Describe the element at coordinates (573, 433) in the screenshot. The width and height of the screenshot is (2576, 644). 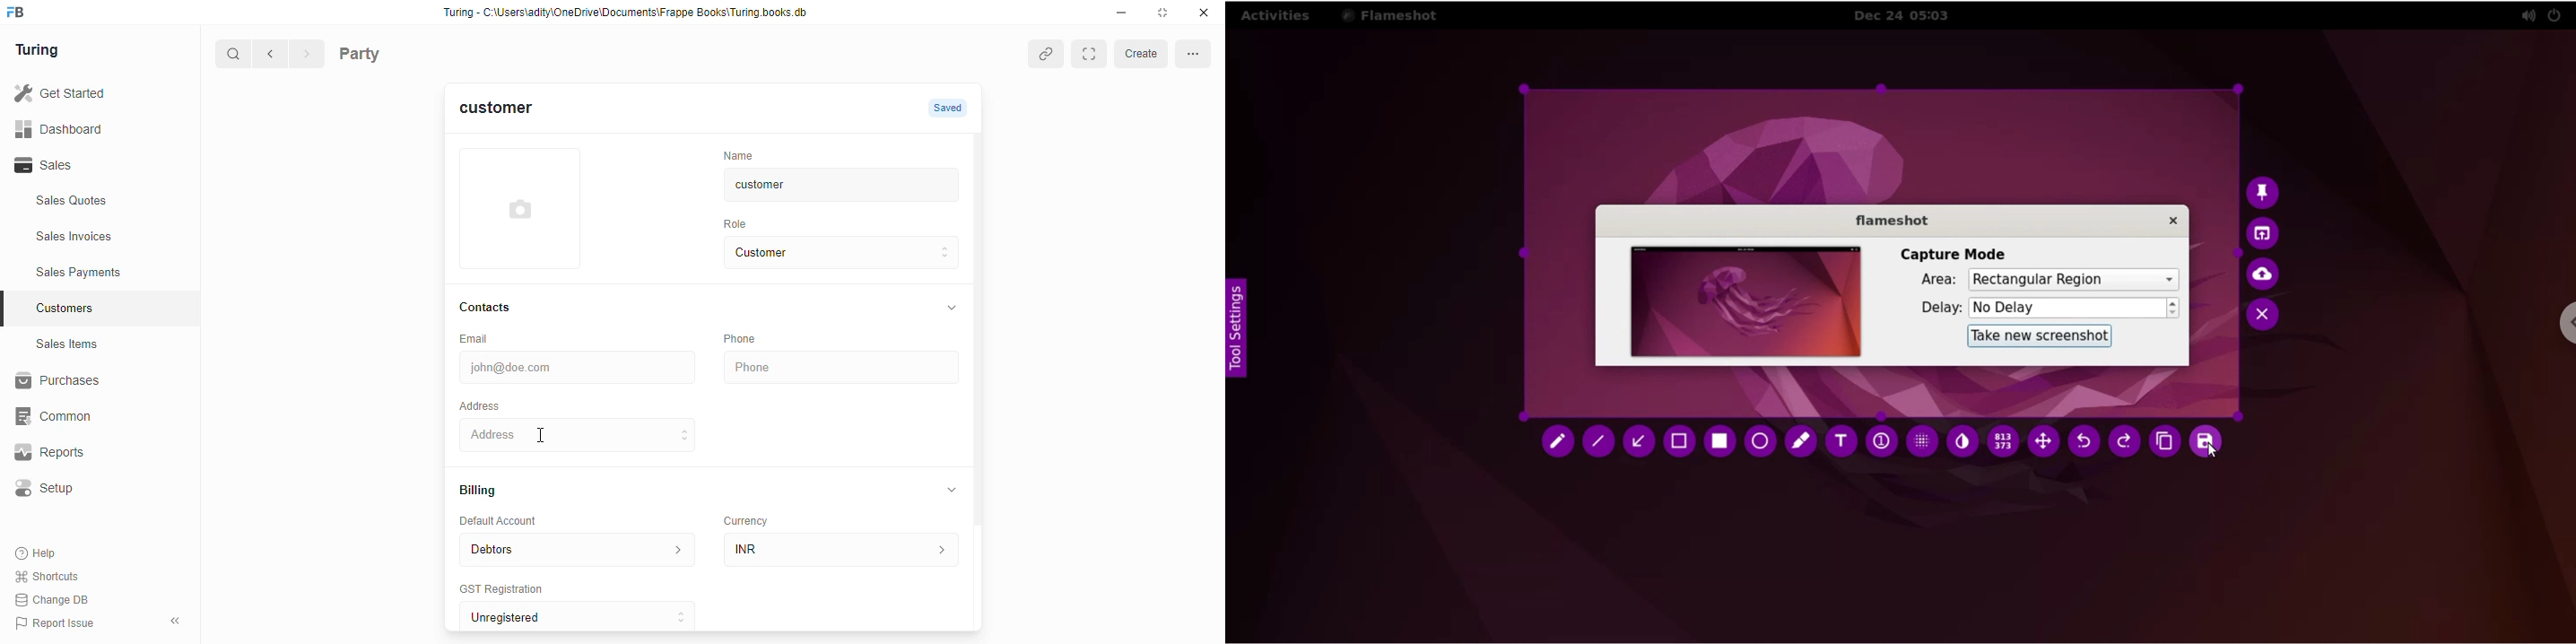
I see `Address` at that location.